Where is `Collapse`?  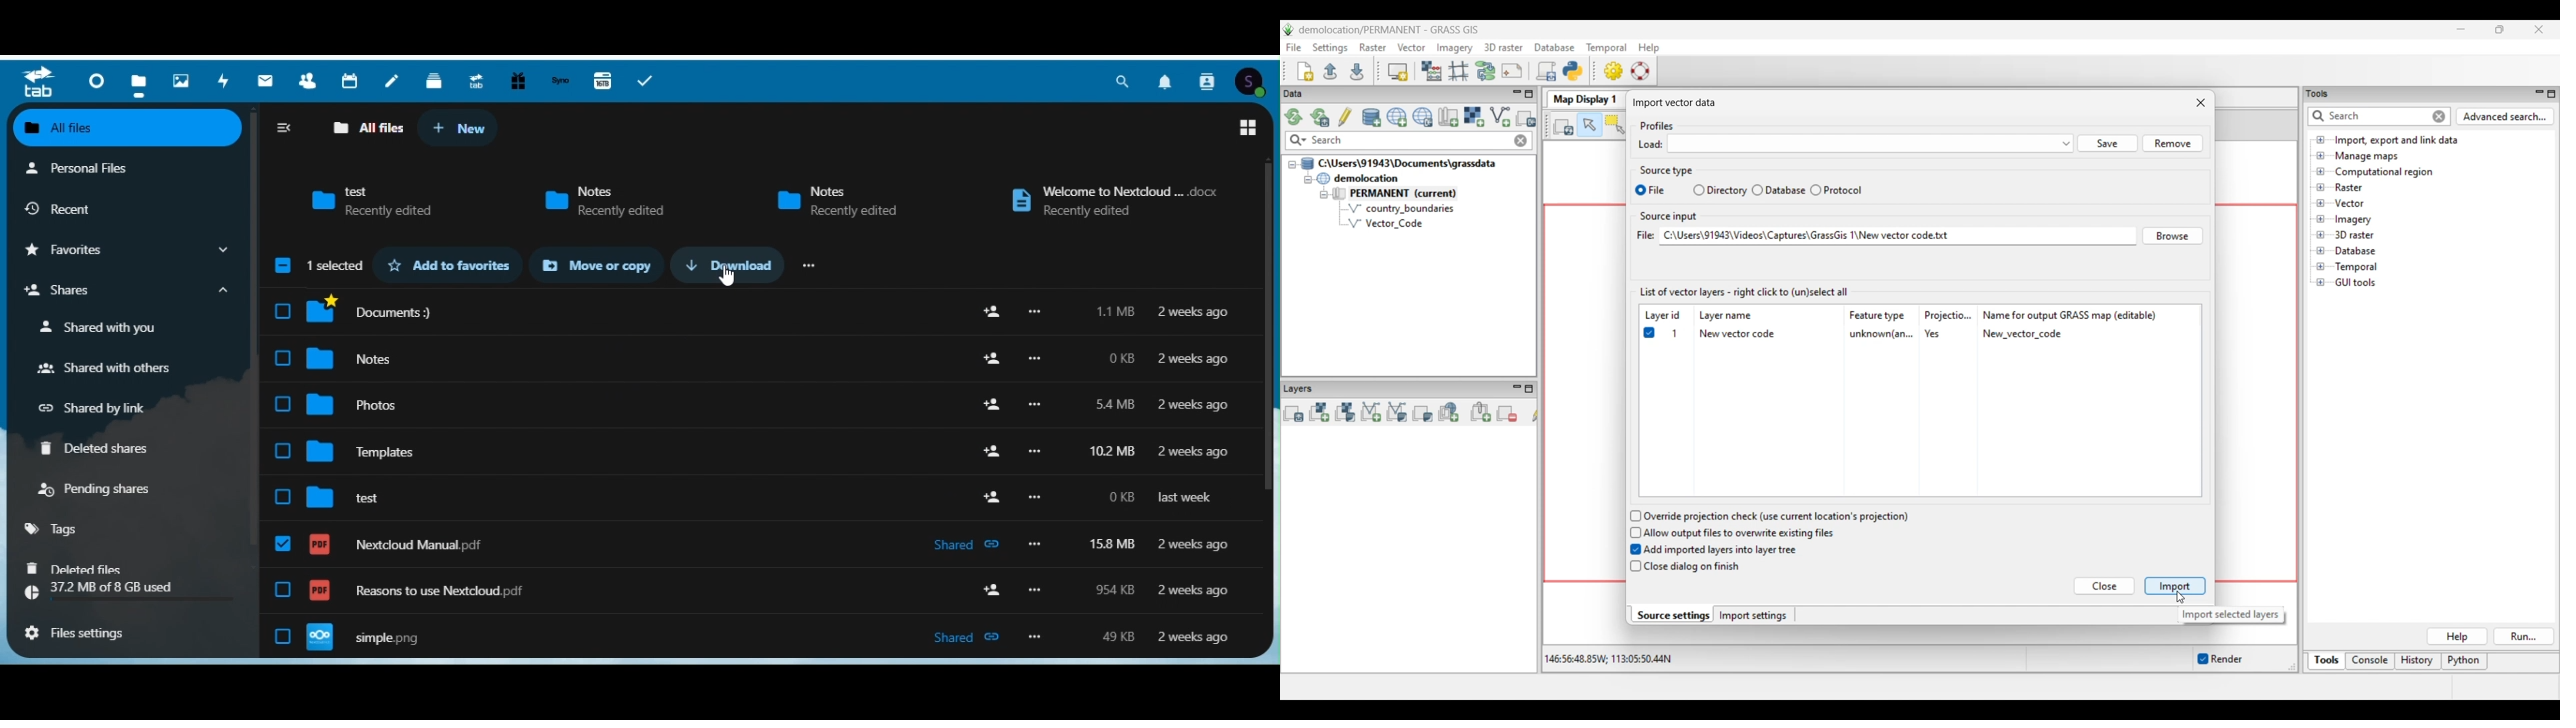
Collapse is located at coordinates (285, 128).